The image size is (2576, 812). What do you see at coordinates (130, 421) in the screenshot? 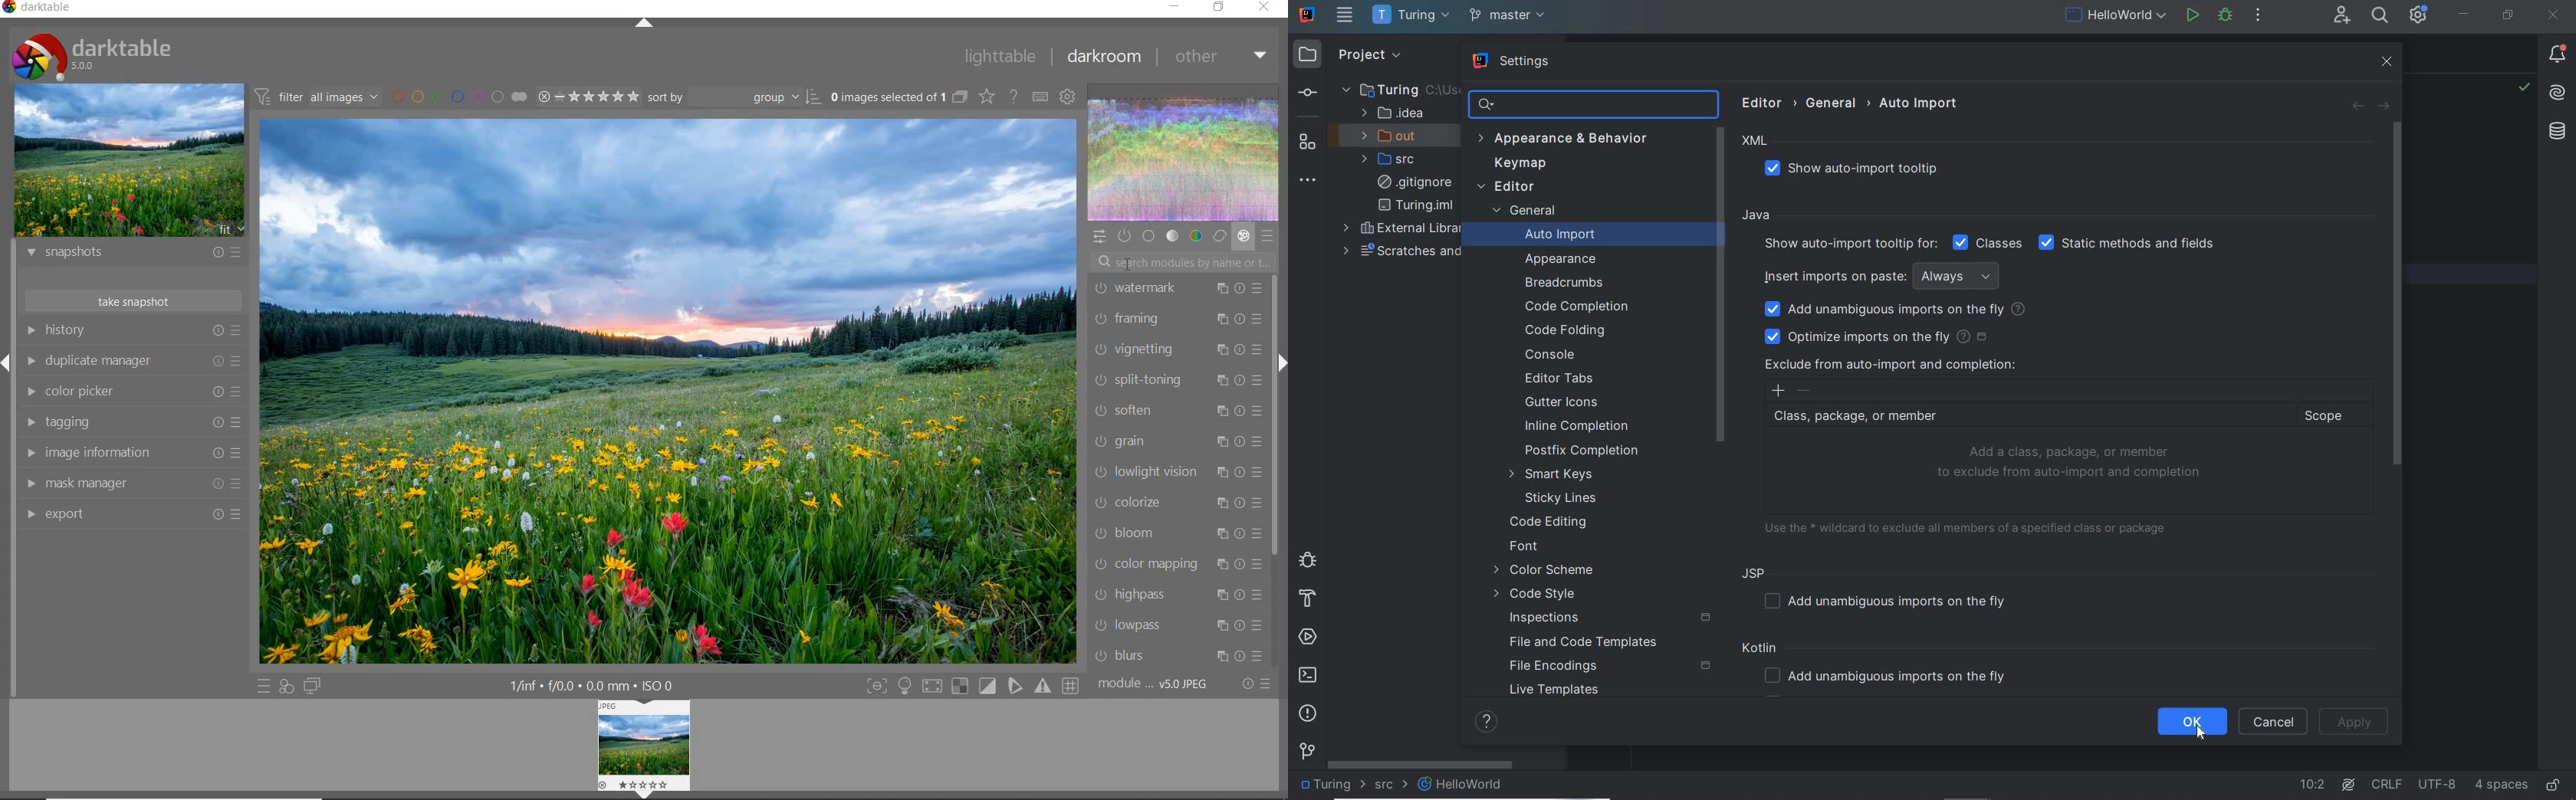
I see `tagging` at bounding box center [130, 421].